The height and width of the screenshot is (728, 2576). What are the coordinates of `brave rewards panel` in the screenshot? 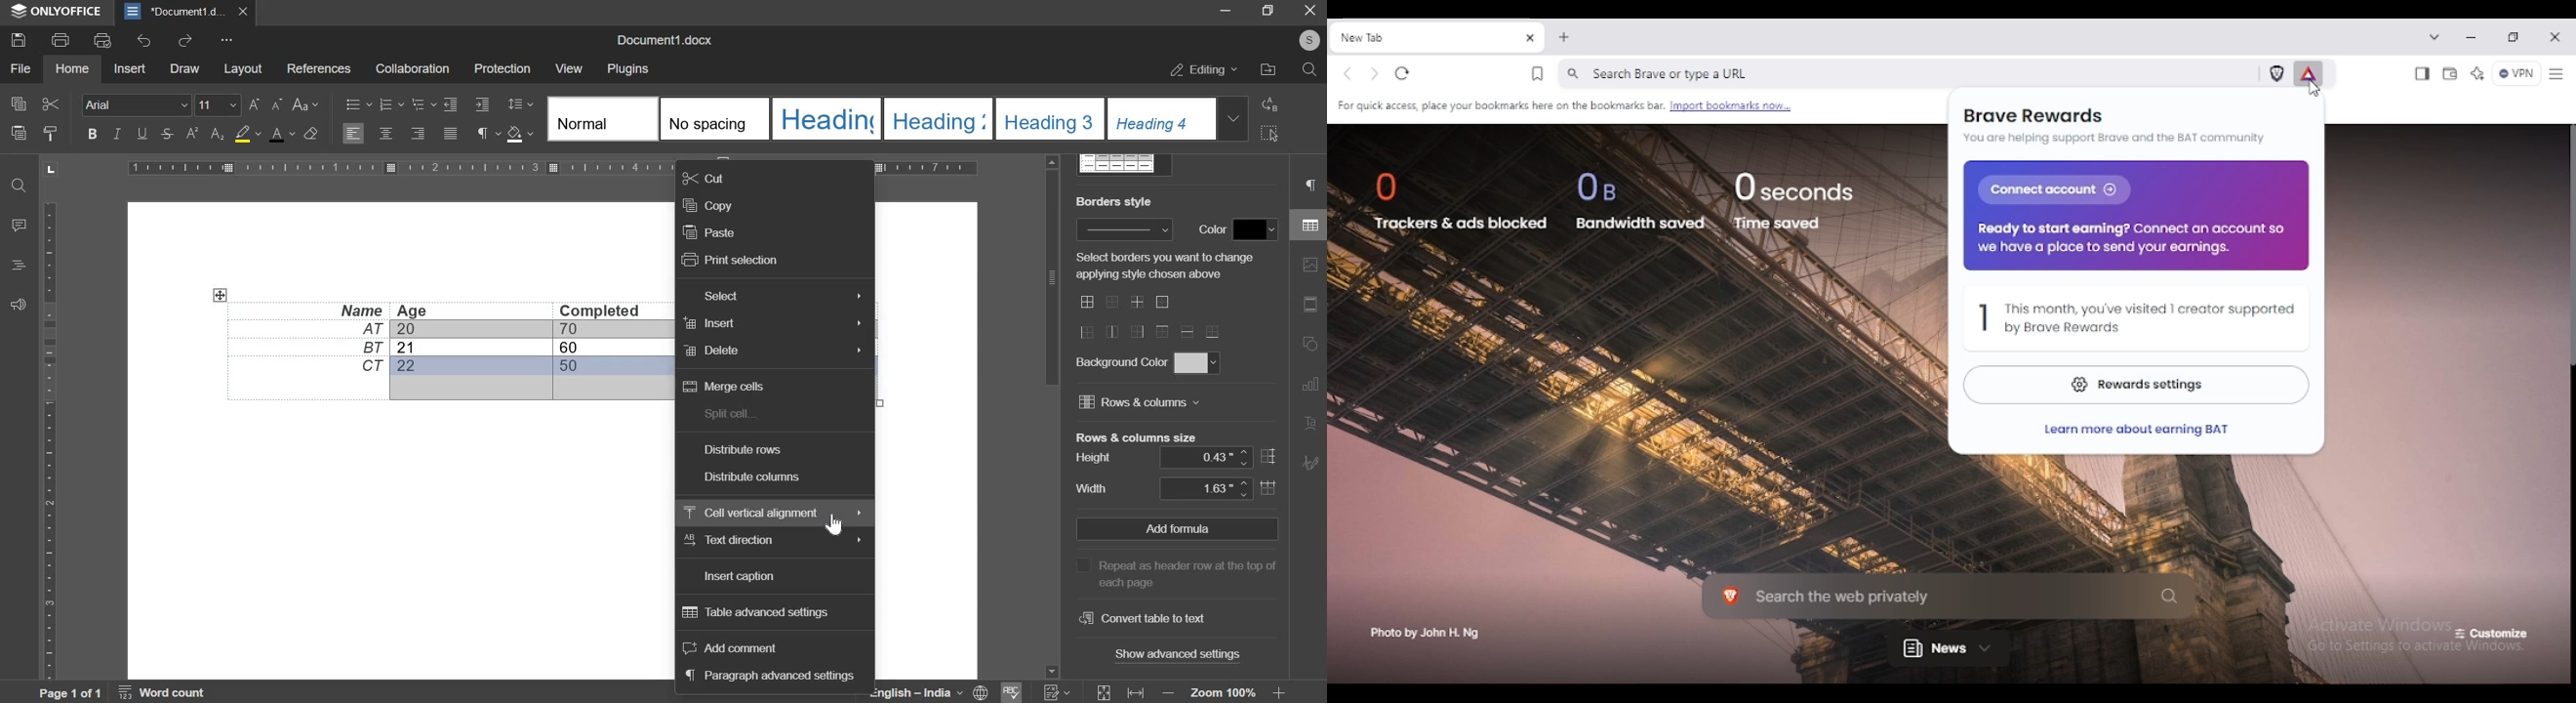 It's located at (2309, 73).